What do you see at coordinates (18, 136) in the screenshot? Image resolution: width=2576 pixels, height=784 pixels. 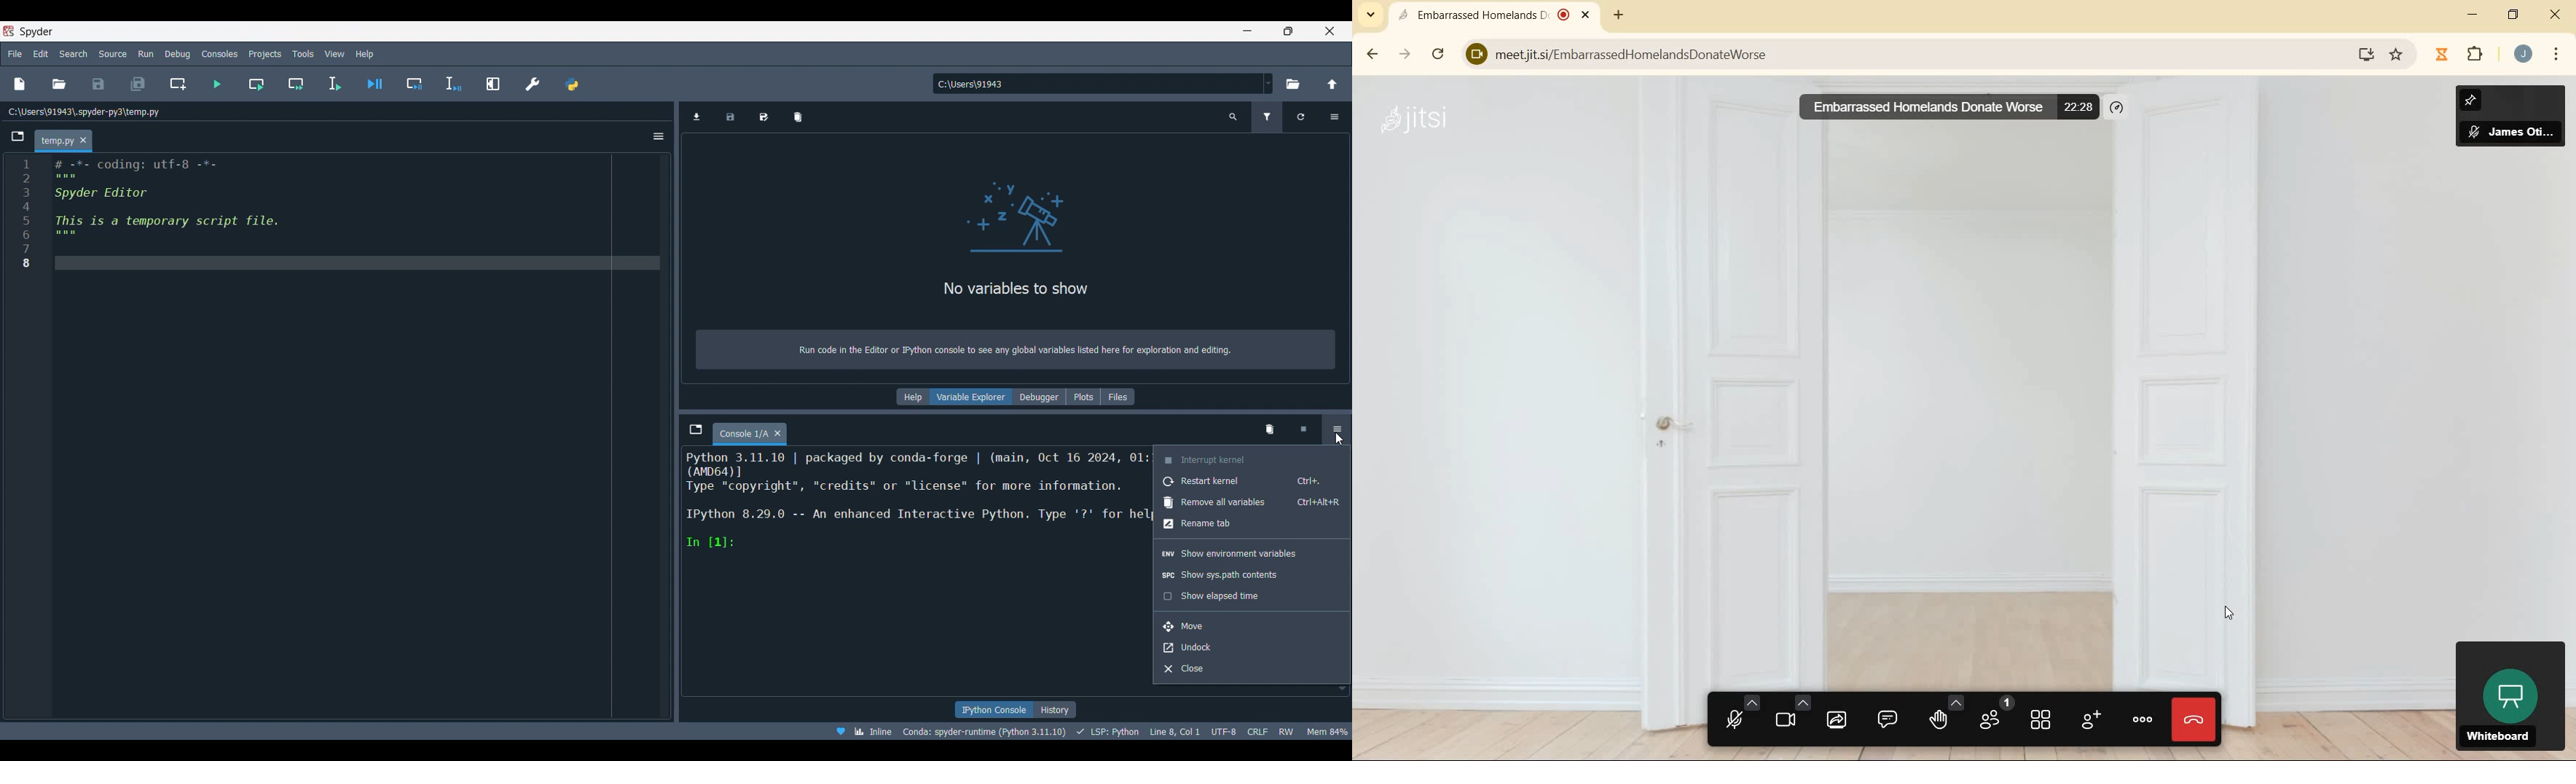 I see `Browse tabs` at bounding box center [18, 136].